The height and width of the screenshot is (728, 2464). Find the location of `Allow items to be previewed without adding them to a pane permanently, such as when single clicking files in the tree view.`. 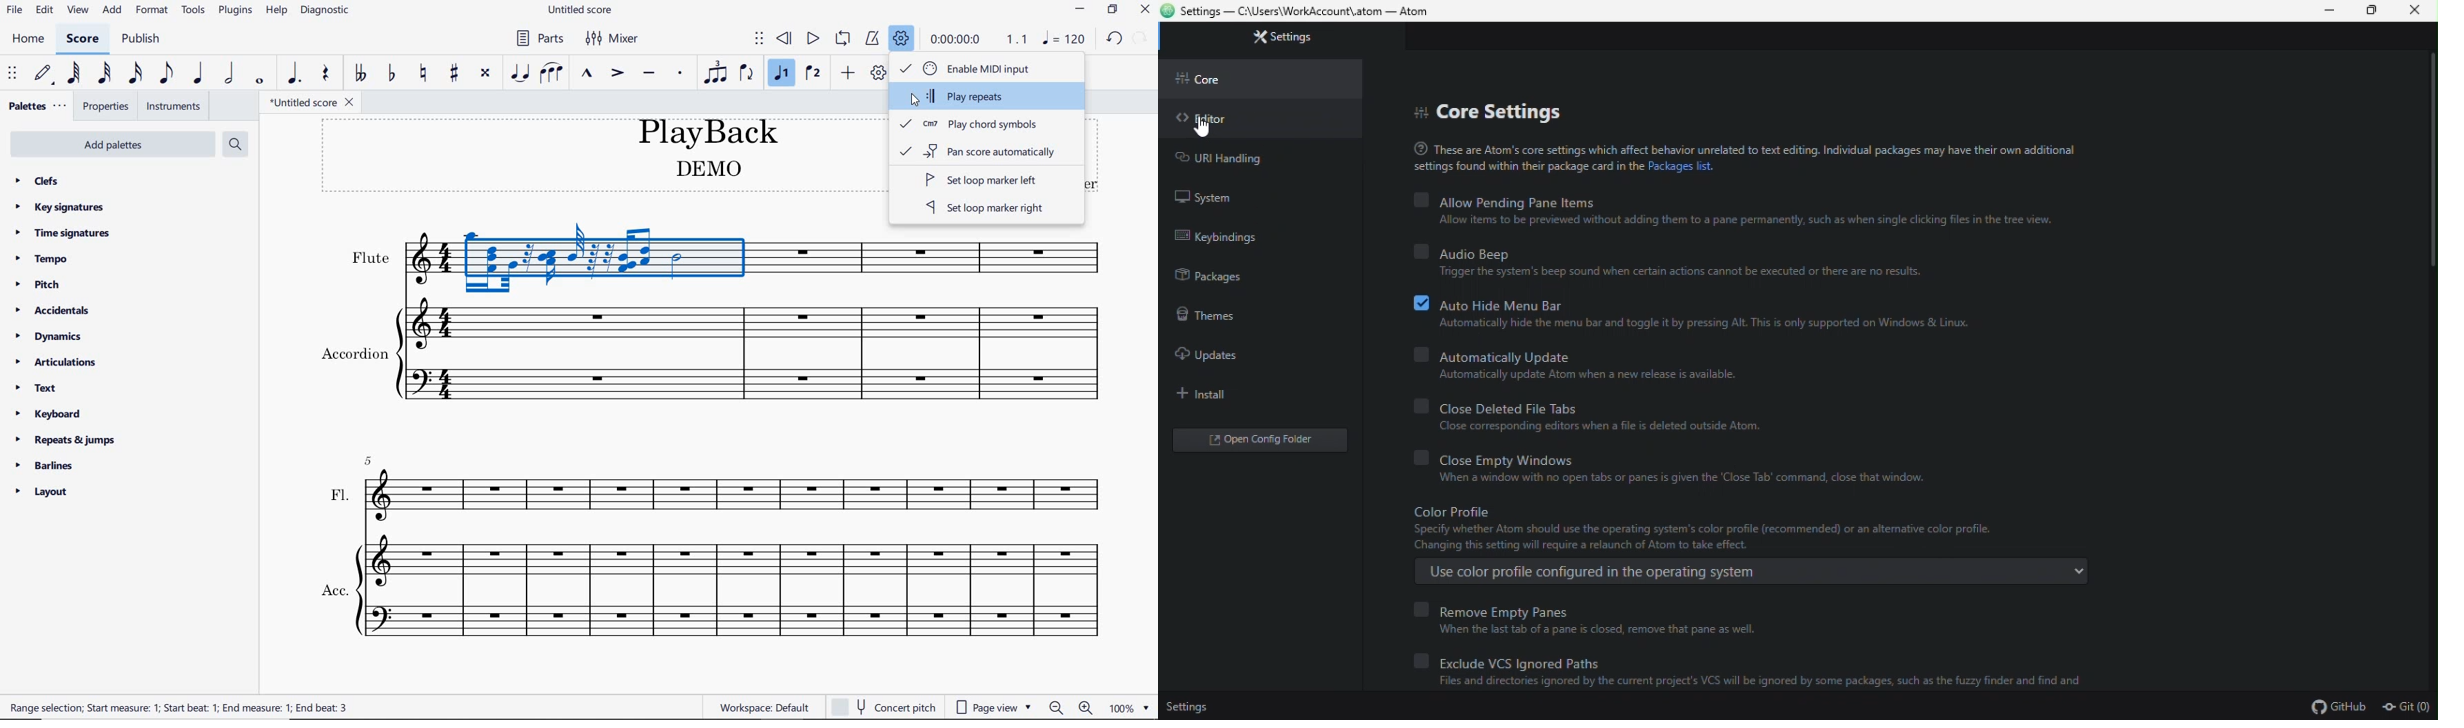

Allow items to be previewed without adding them to a pane permanently, such as when single clicking files in the tree view. is located at coordinates (1740, 222).